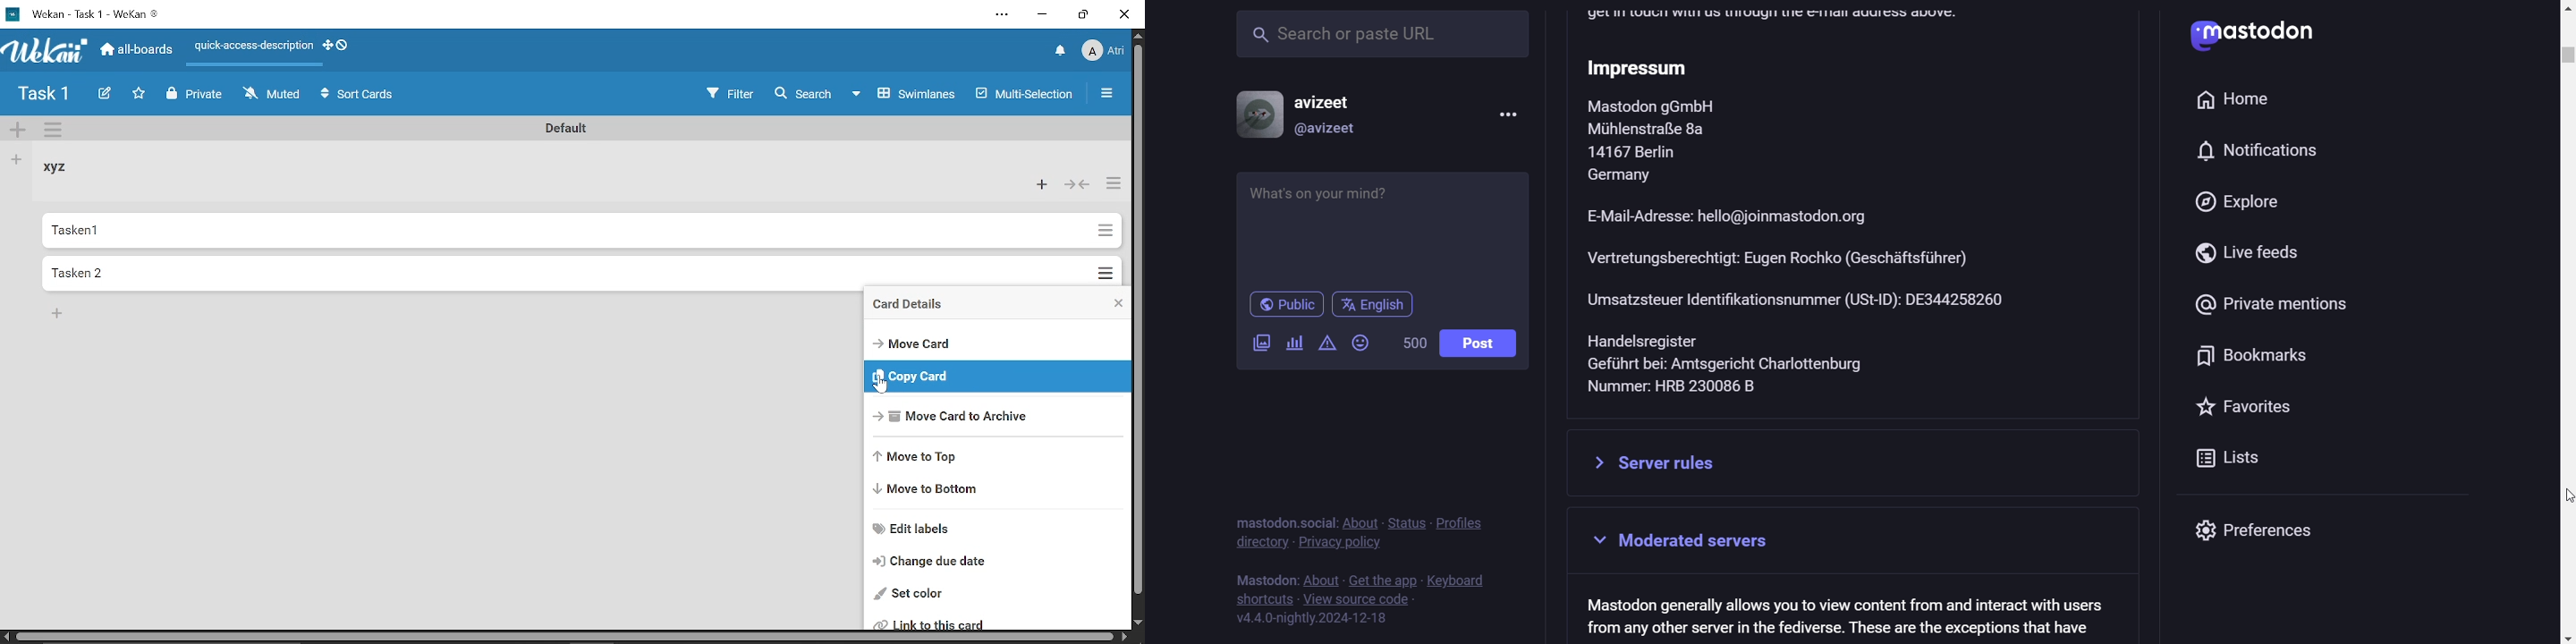 The width and height of the screenshot is (2576, 644). Describe the element at coordinates (1860, 213) in the screenshot. I see `text` at that location.